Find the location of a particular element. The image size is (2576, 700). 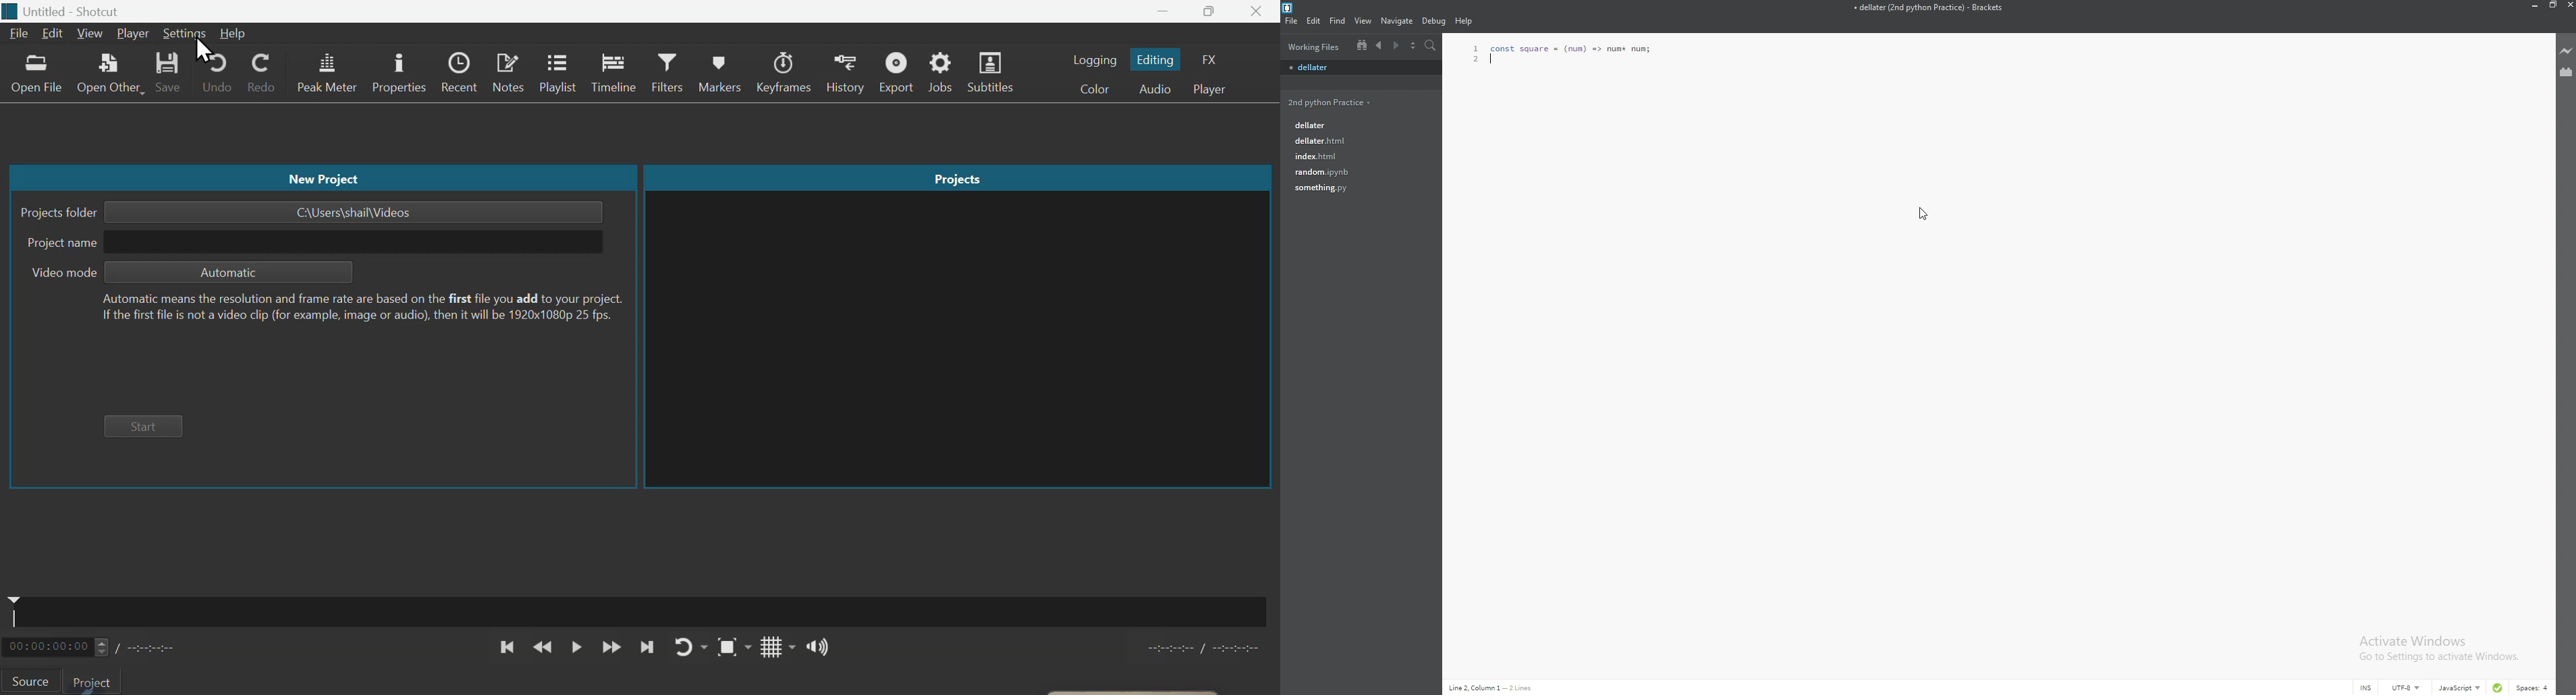

Peak metre is located at coordinates (326, 73).